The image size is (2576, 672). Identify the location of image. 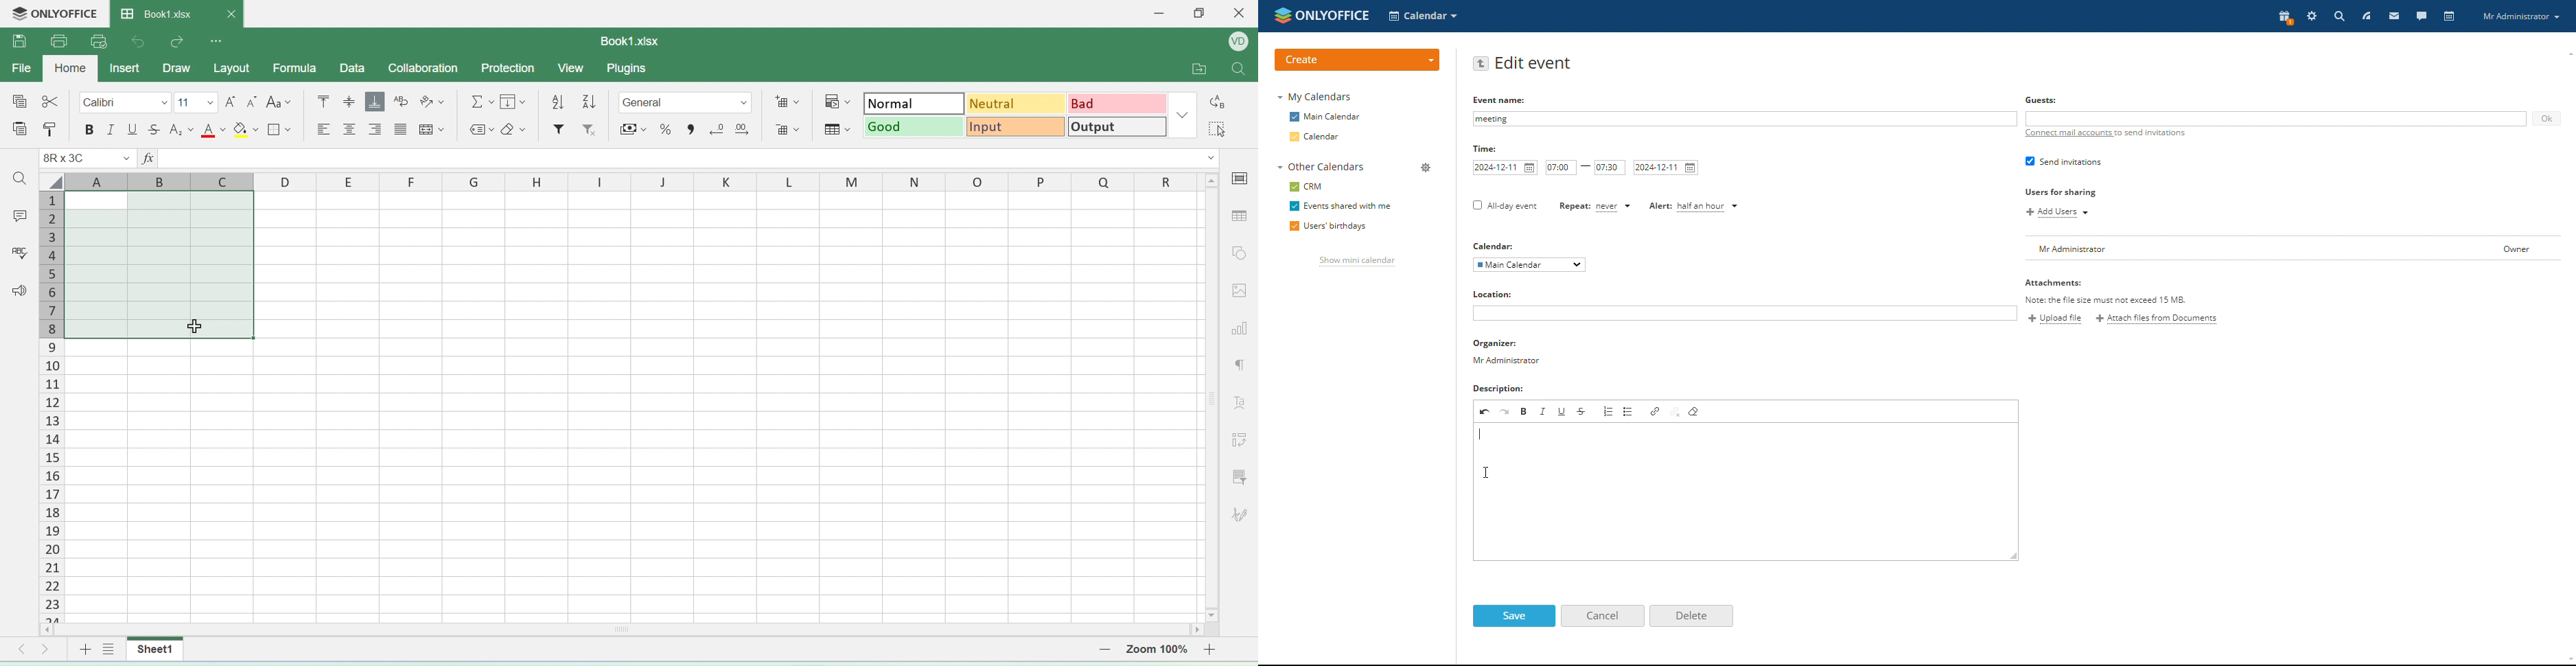
(1241, 293).